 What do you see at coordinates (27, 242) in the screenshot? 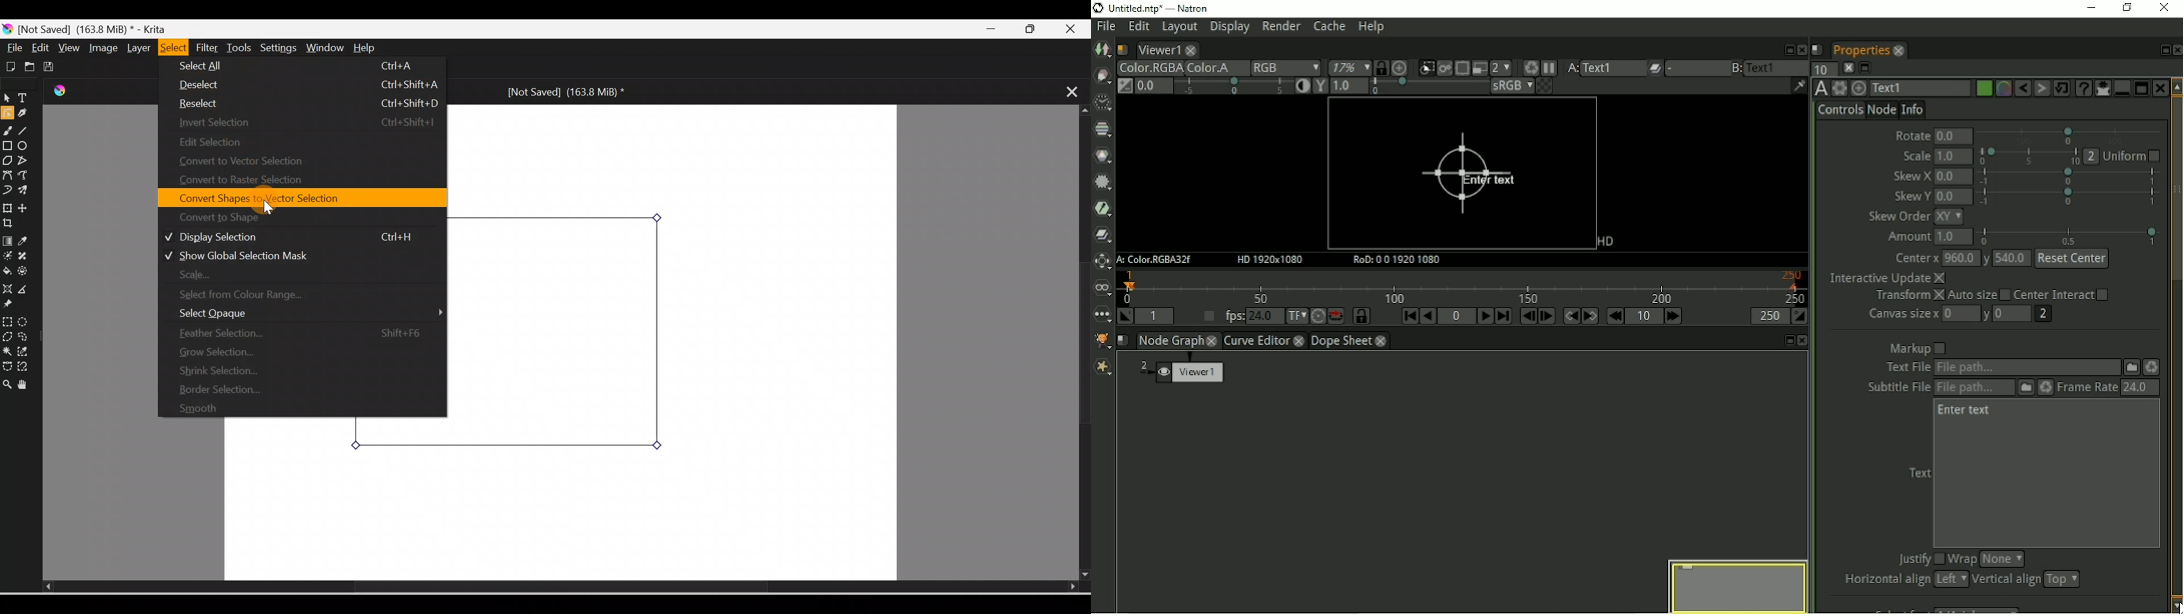
I see `Sample a color from image/current layer` at bounding box center [27, 242].